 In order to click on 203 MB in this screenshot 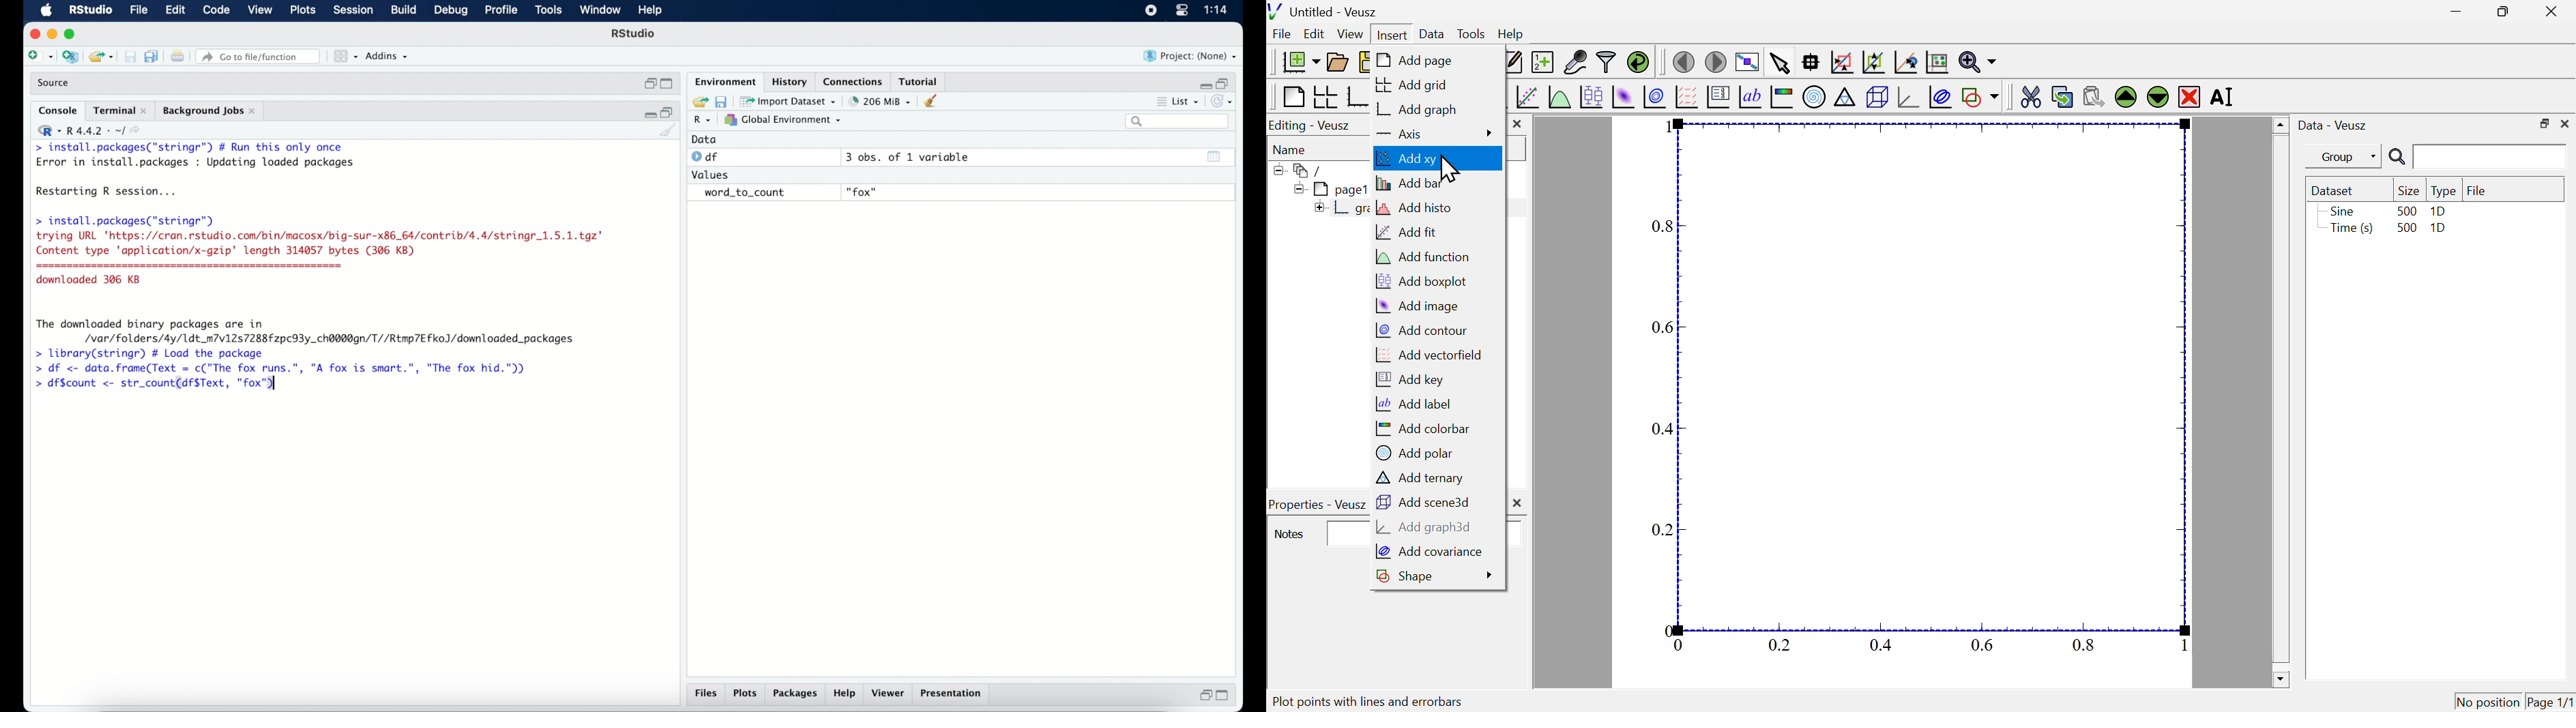, I will do `click(881, 102)`.